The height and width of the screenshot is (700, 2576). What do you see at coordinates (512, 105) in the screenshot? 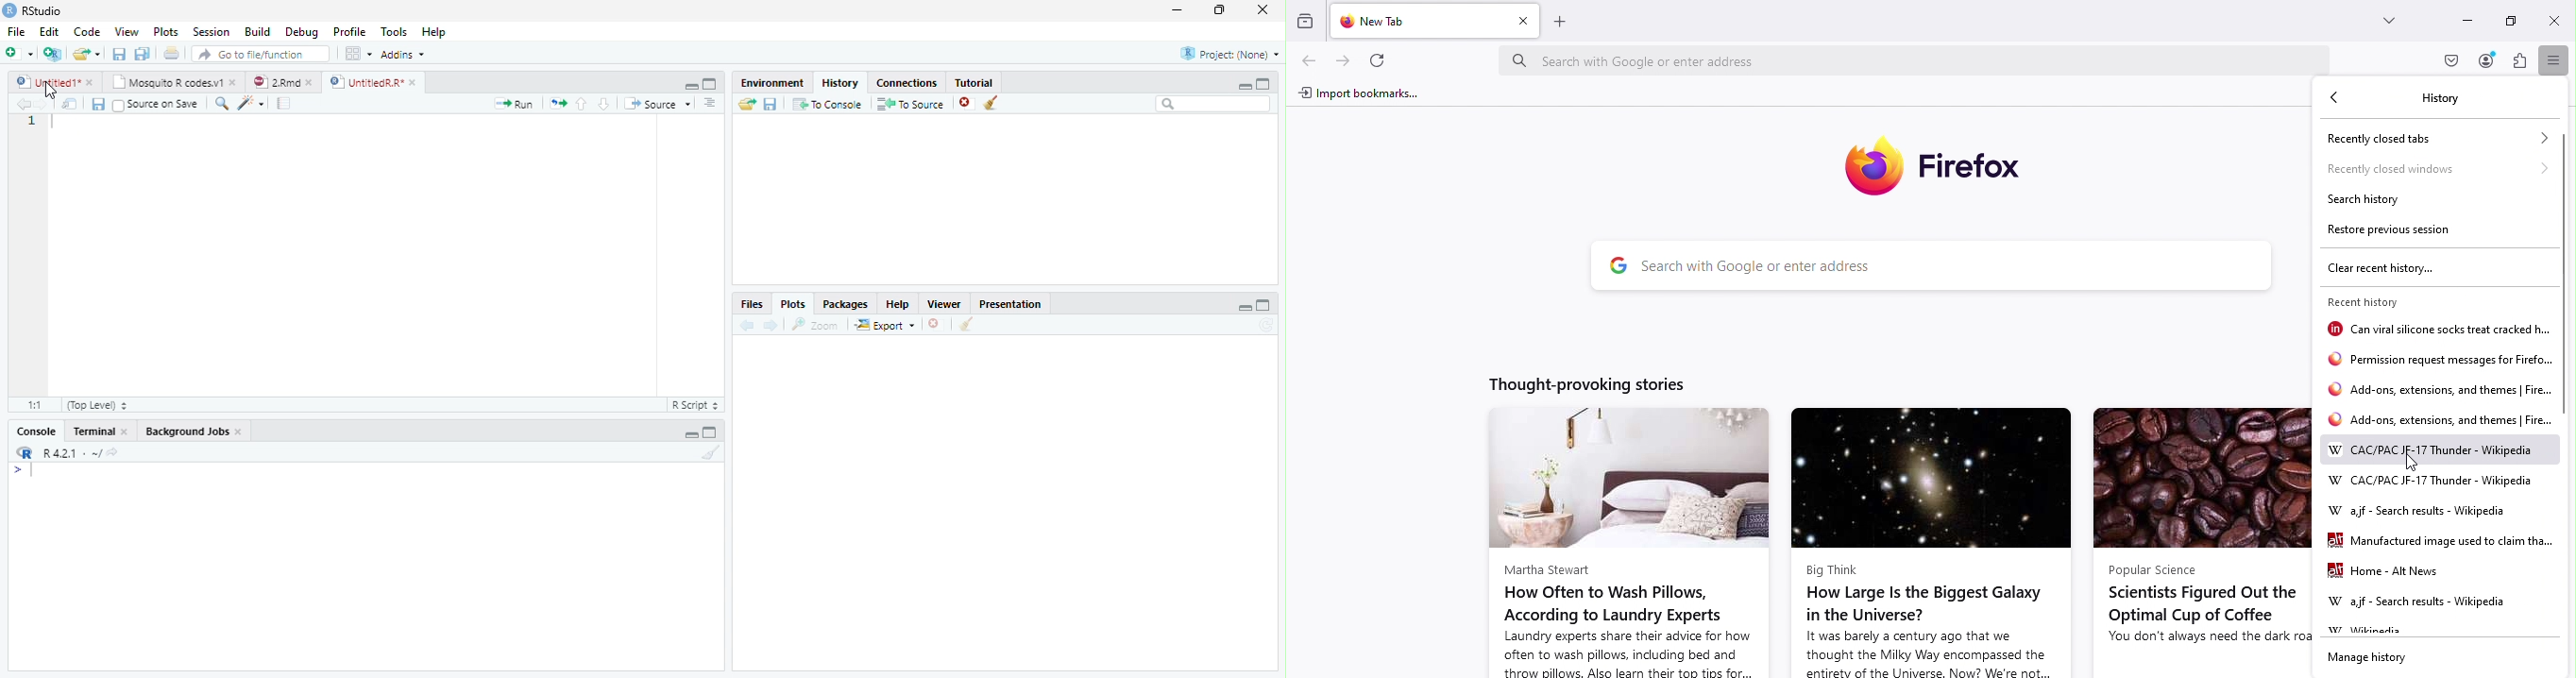
I see `Run` at bounding box center [512, 105].